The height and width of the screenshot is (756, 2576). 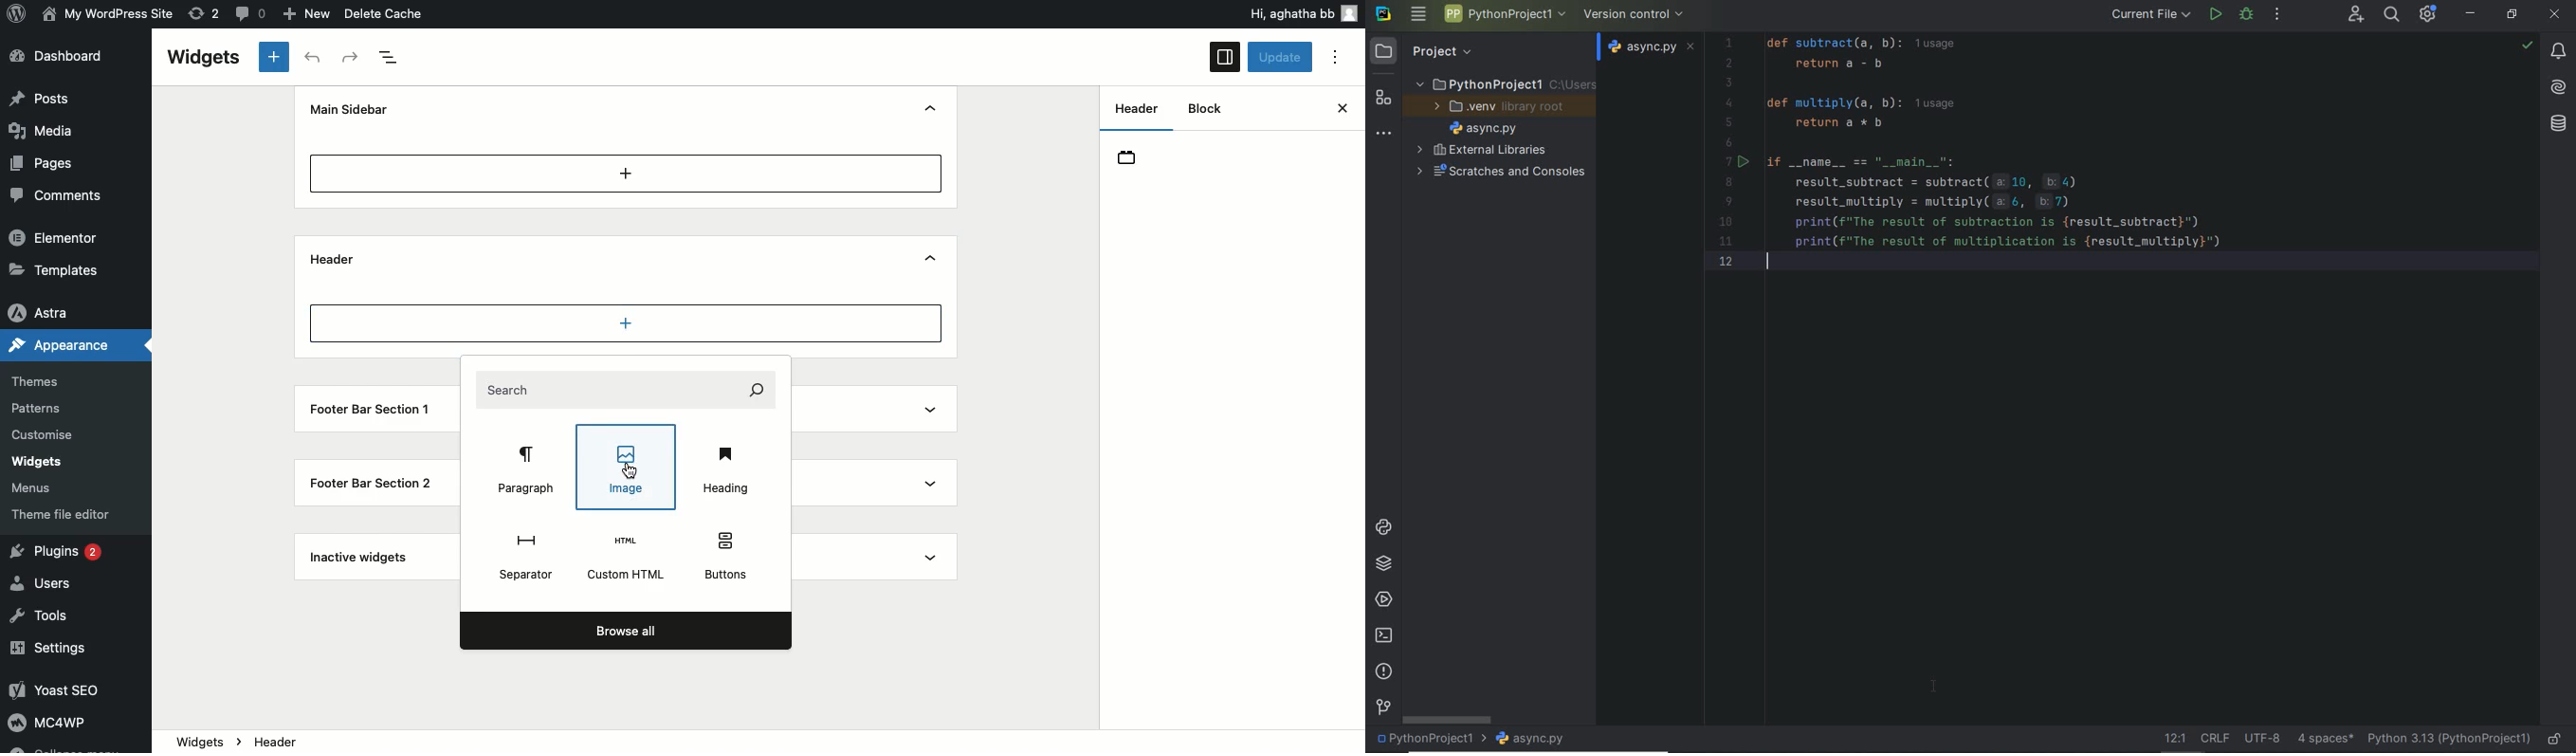 I want to click on Separator, so click(x=525, y=558).